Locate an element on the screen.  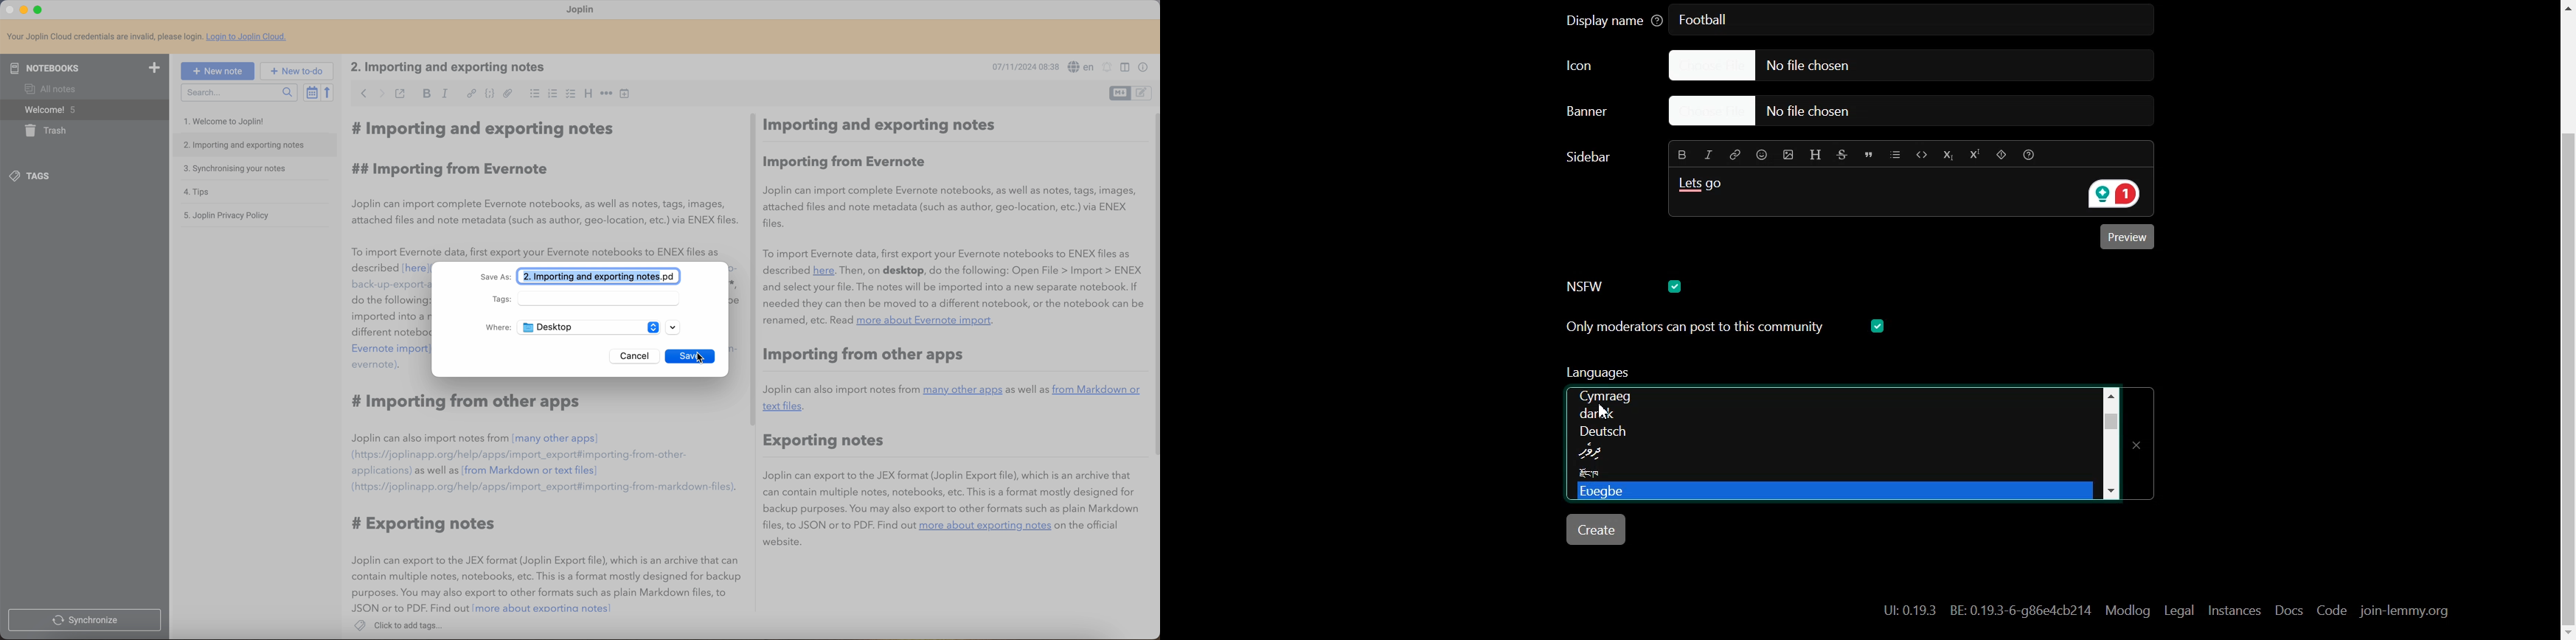
toggle editor layout is located at coordinates (1142, 93).